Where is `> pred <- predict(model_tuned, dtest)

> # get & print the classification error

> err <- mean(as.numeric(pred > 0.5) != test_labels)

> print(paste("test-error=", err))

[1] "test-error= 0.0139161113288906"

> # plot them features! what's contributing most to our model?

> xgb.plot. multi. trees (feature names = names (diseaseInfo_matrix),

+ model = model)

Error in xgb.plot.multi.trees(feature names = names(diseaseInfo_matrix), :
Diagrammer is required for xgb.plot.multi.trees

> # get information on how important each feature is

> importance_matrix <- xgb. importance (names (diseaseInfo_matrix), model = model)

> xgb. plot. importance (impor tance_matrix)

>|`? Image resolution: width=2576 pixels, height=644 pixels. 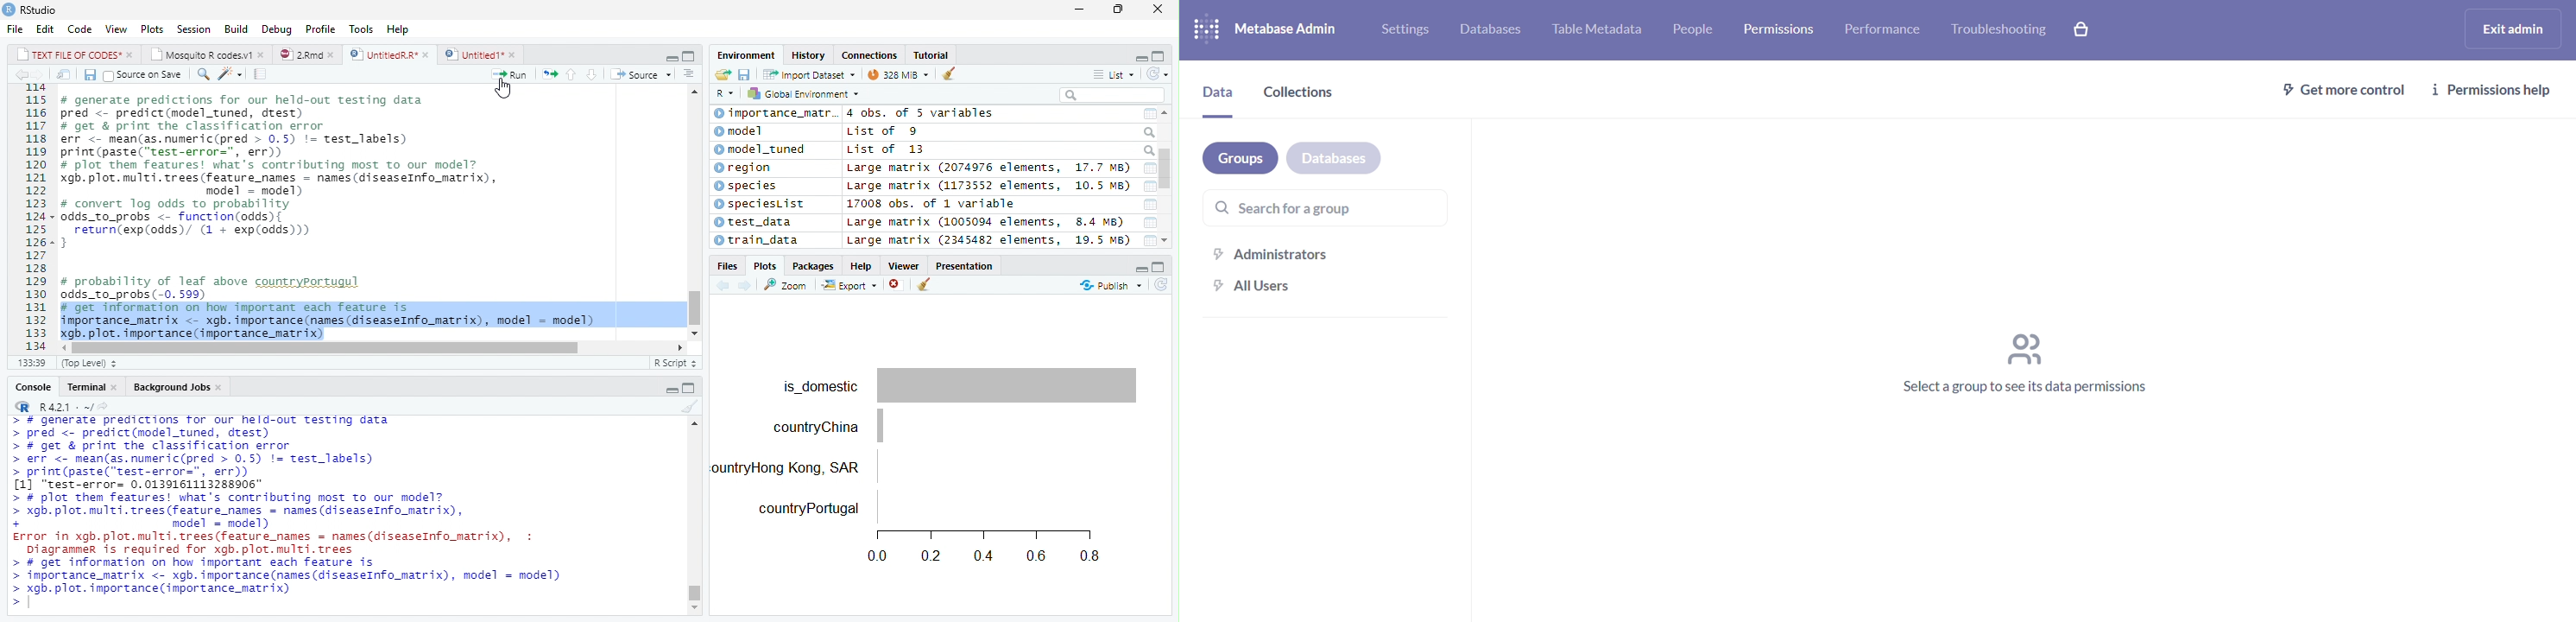 > pred <- predict(model_tuned, dtest)

> # get & print the classification error

> err <- mean(as.numeric(pred > 0.5) != test_labels)

> print(paste("test-error=", err))

[1] "test-error= 0.0139161113288906"

> # plot them features! what's contributing most to our model?

> xgb.plot. multi. trees (feature names = names (diseaseInfo_matrix),

+ model = model)

Error in xgb.plot.multi.trees(feature names = names(diseaseInfo_matrix), :
Diagrammer is required for xgb.plot.multi.trees

> # get information on how important each feature is

> importance_matrix <- xgb. importance (names (diseaseInfo_matrix), model = model)

> xgb. plot. importance (impor tance_matrix)

>| is located at coordinates (299, 513).